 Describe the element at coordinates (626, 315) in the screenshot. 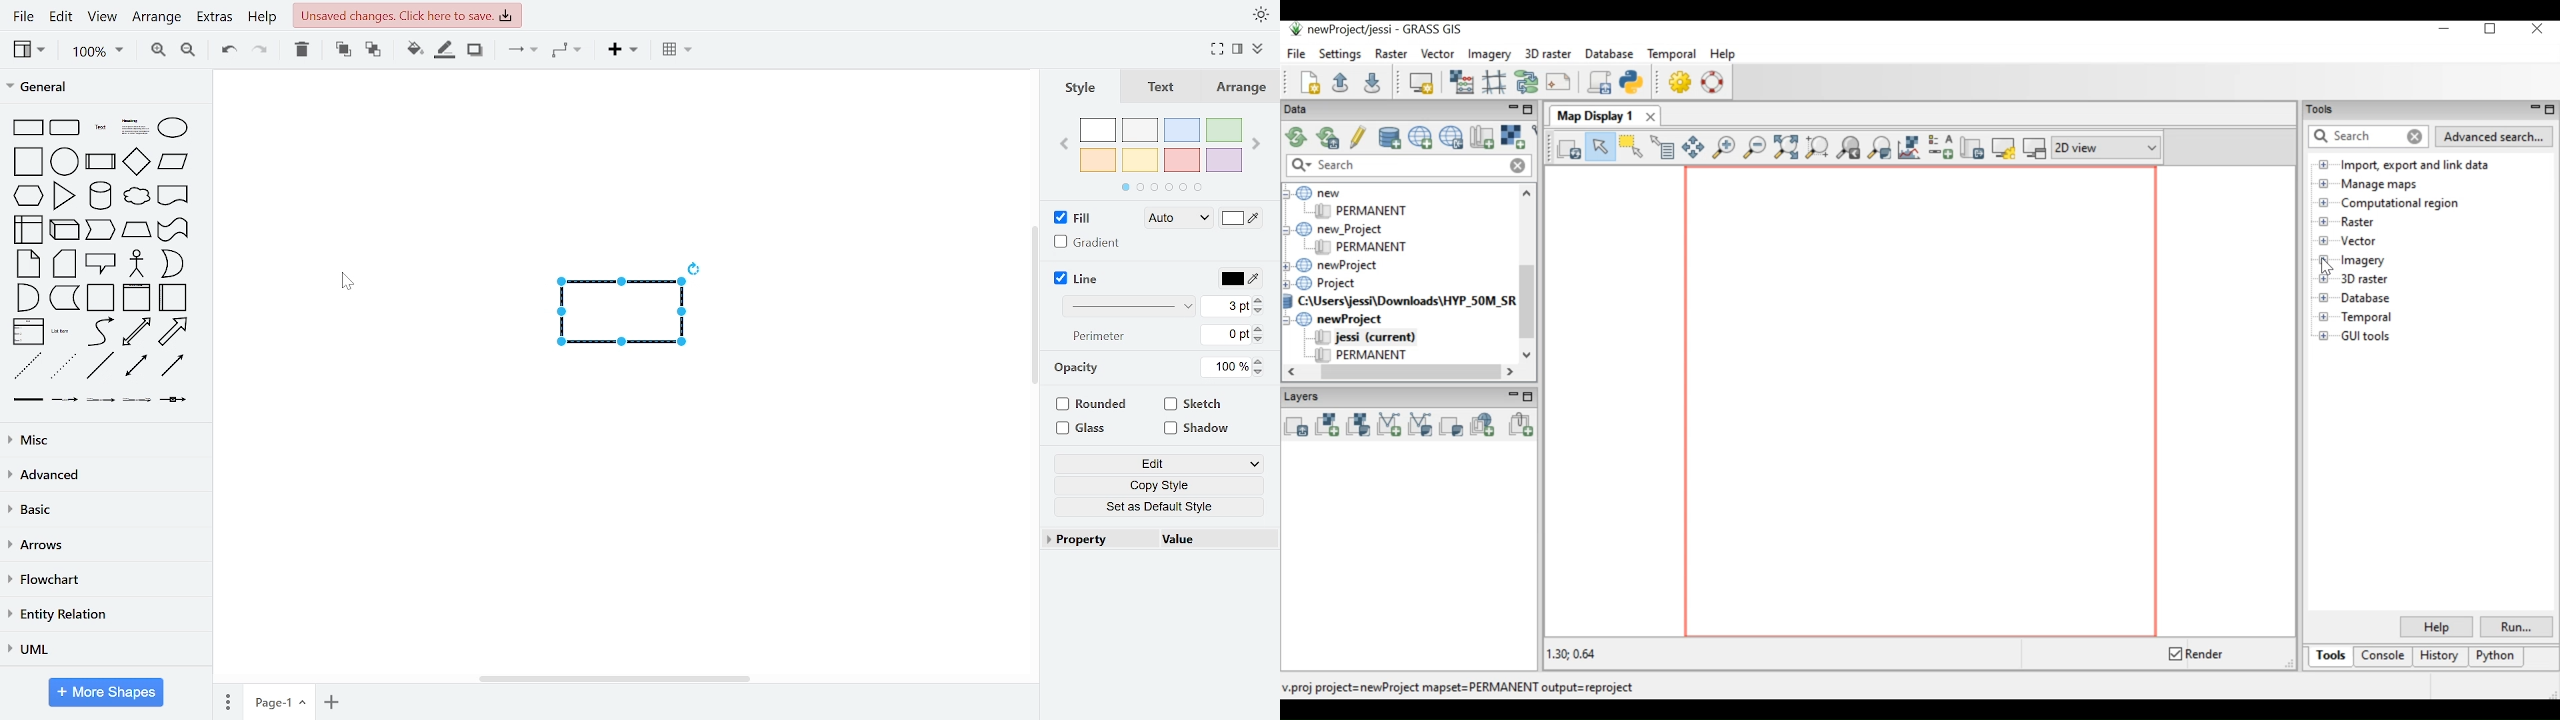

I see `Shape border thickness increased` at that location.